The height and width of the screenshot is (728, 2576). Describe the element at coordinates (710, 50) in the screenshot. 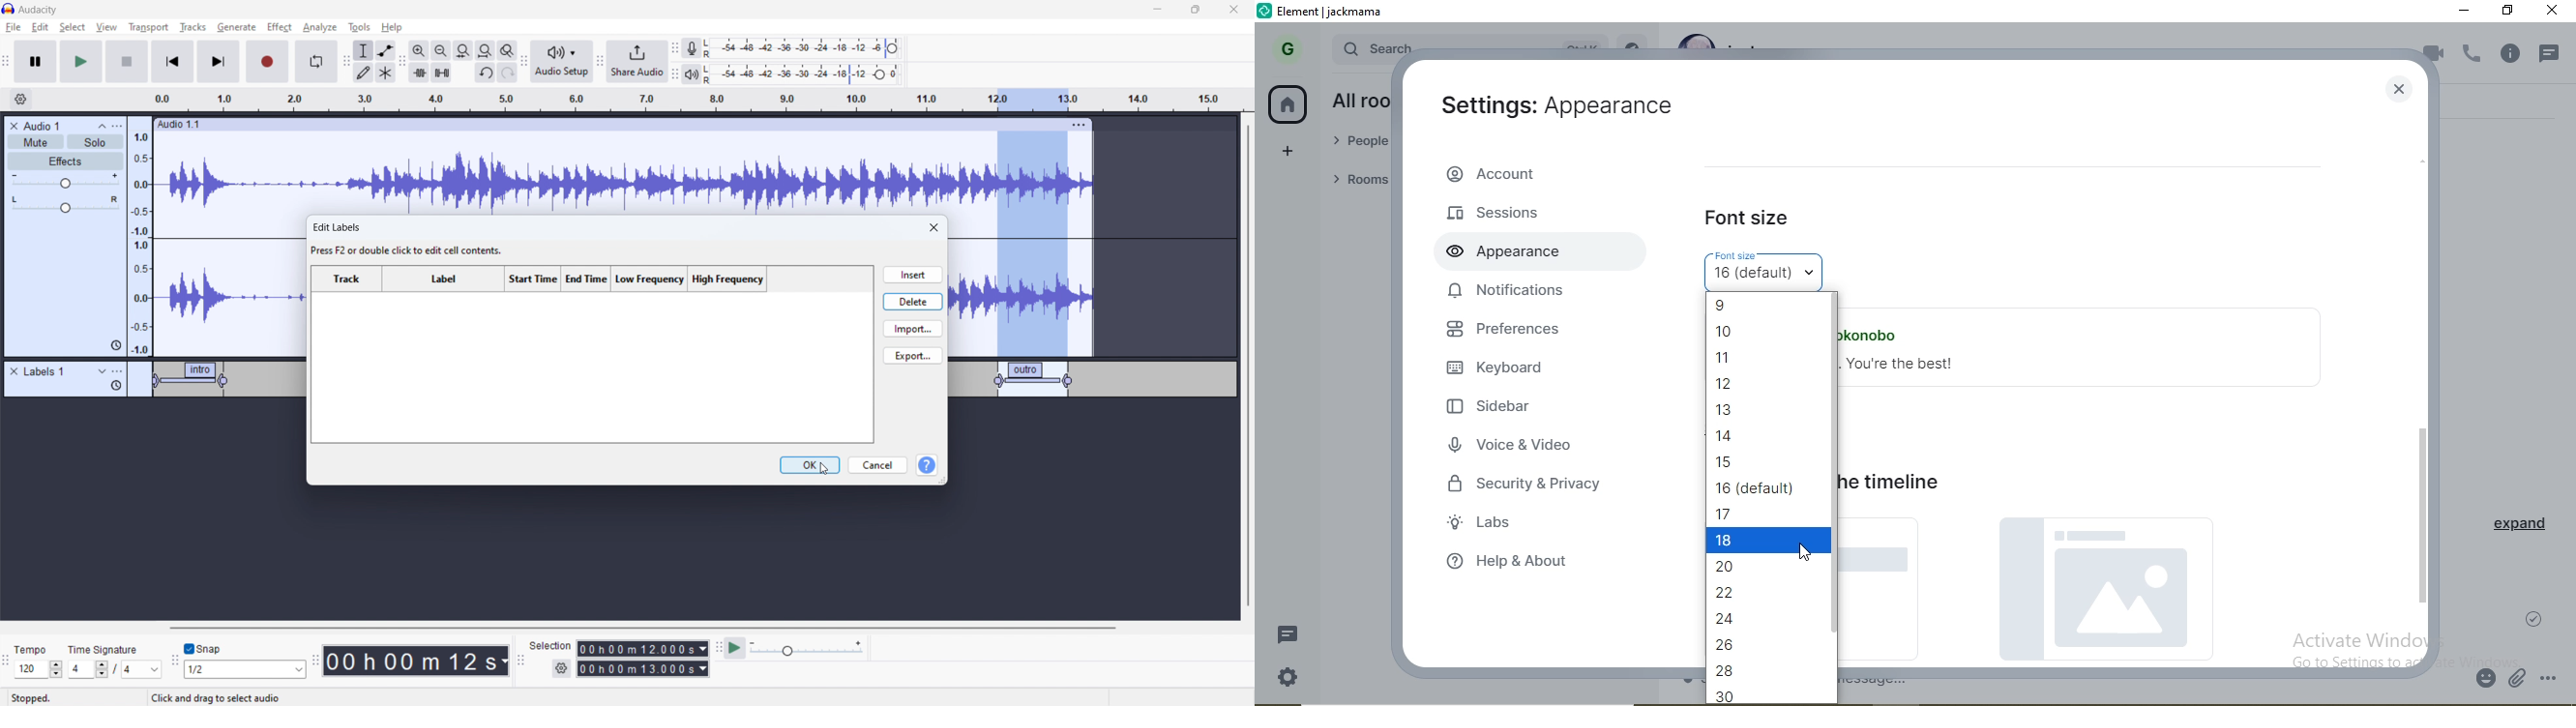

I see `left and right channels` at that location.